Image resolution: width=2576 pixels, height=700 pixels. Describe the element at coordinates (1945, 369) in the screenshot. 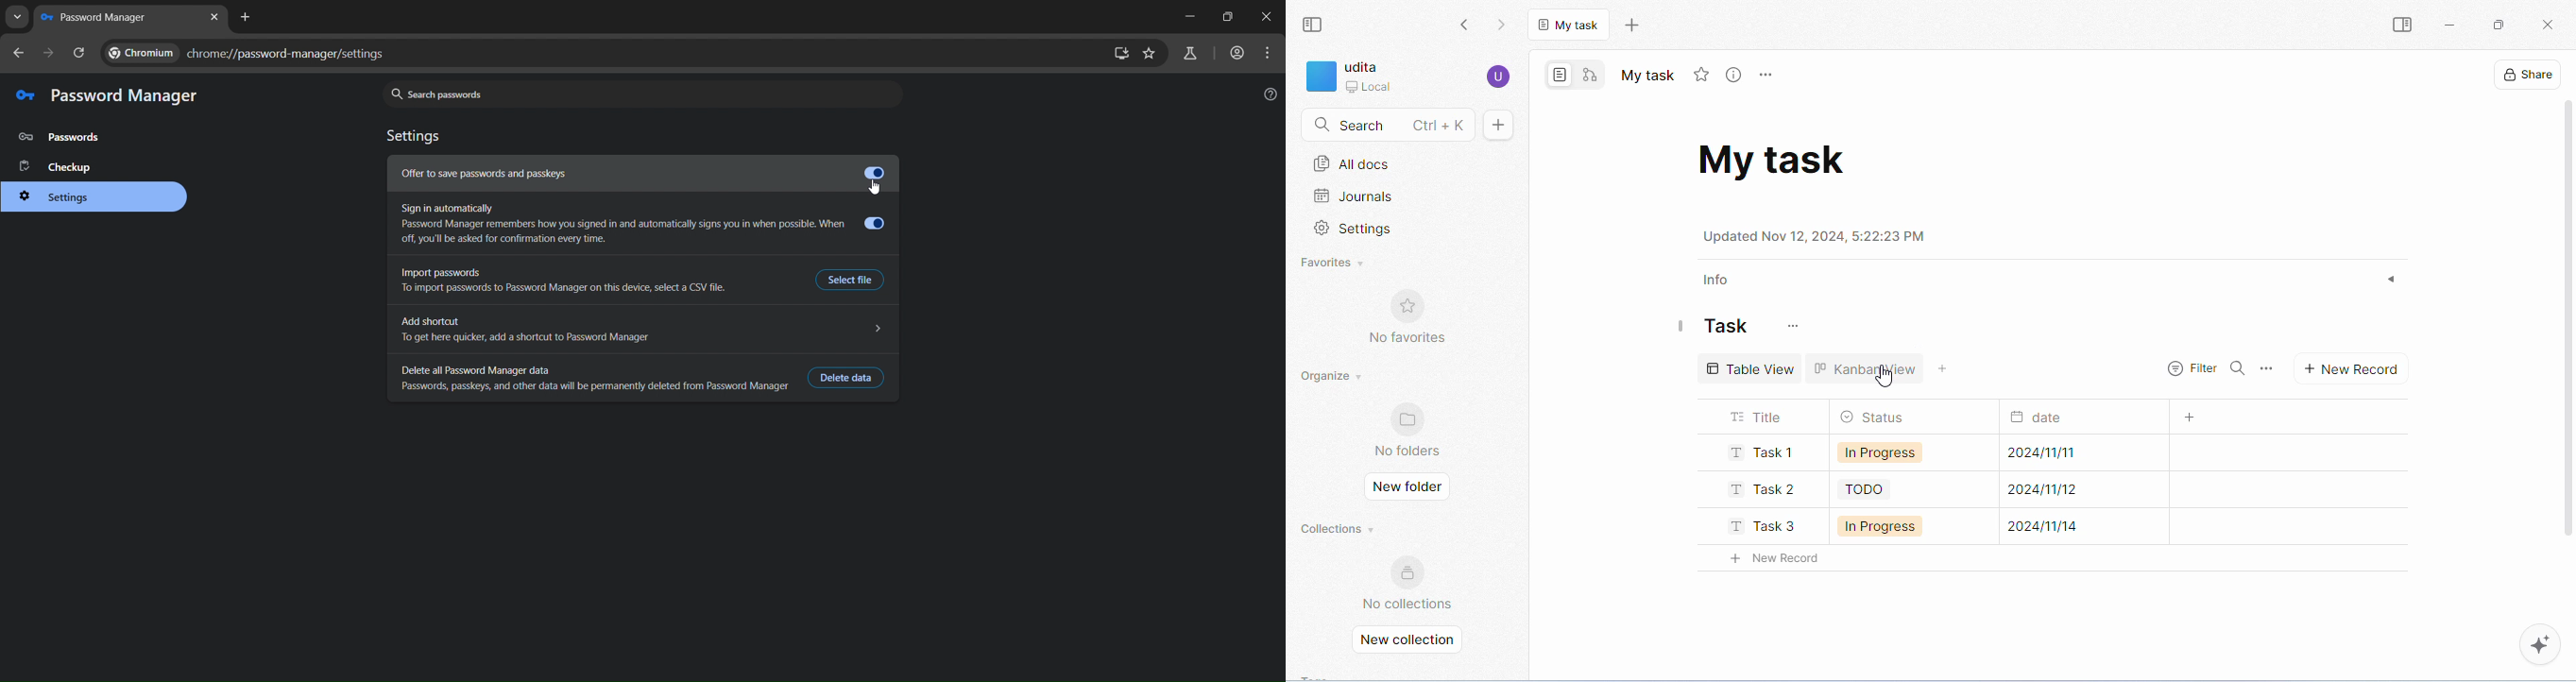

I see `change view` at that location.